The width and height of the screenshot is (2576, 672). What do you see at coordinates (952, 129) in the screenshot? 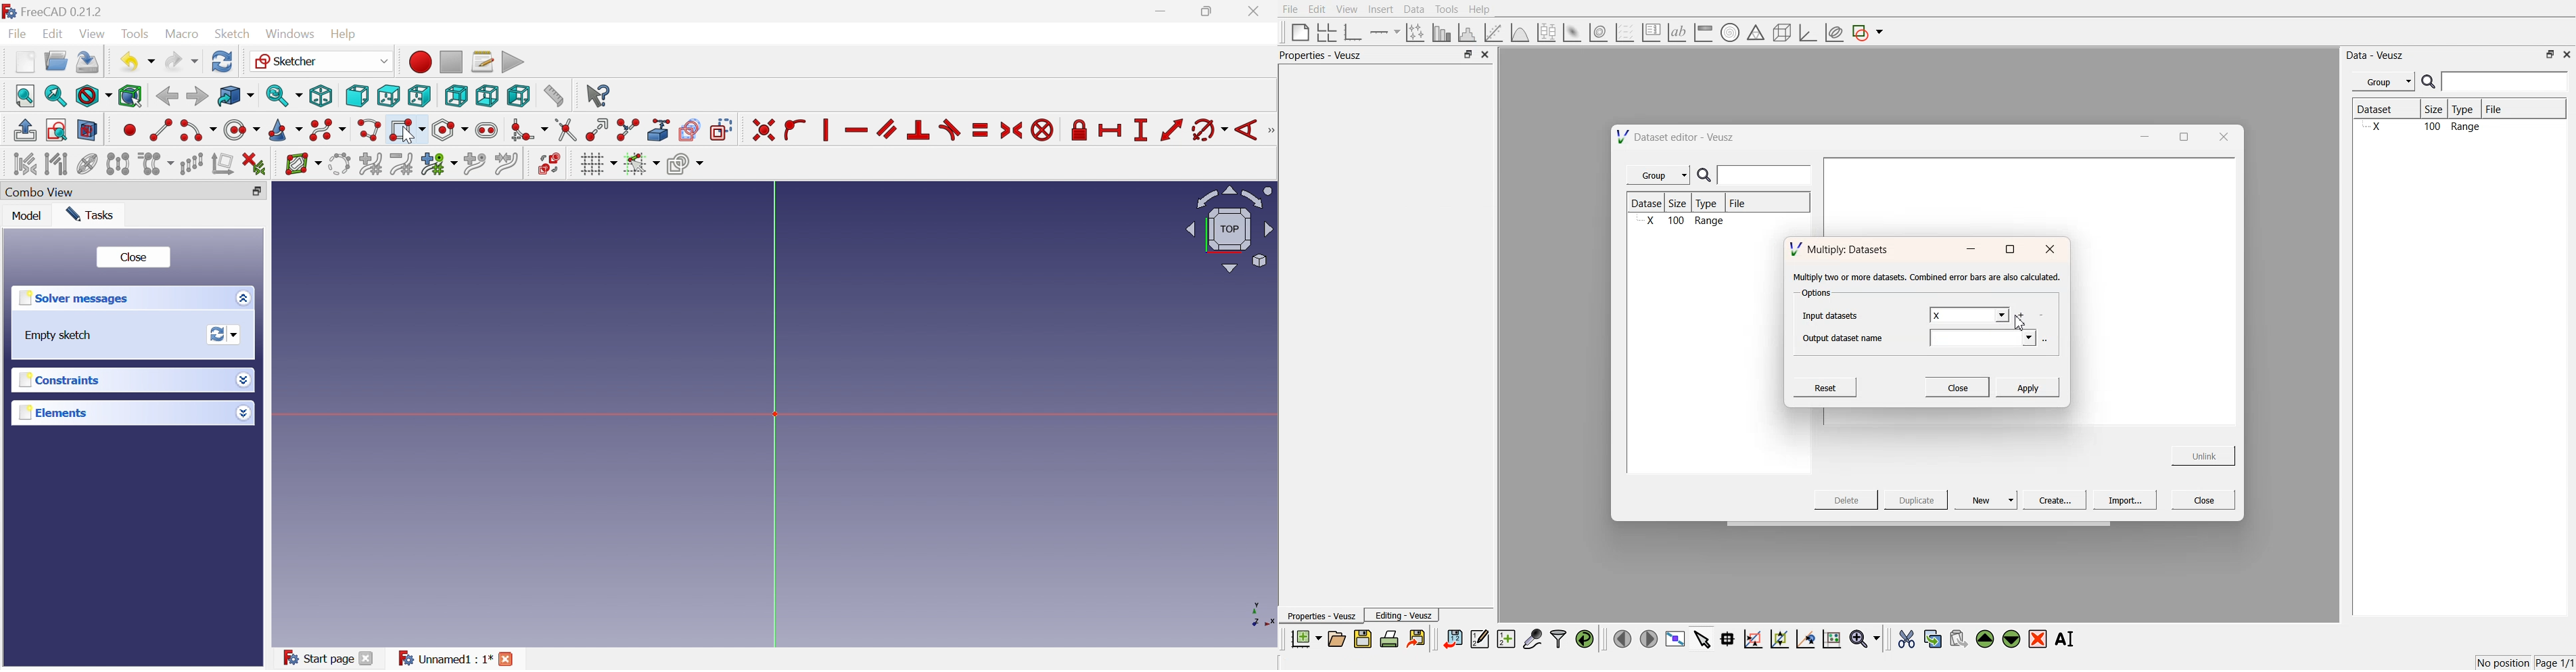
I see `Constrain tangent` at bounding box center [952, 129].